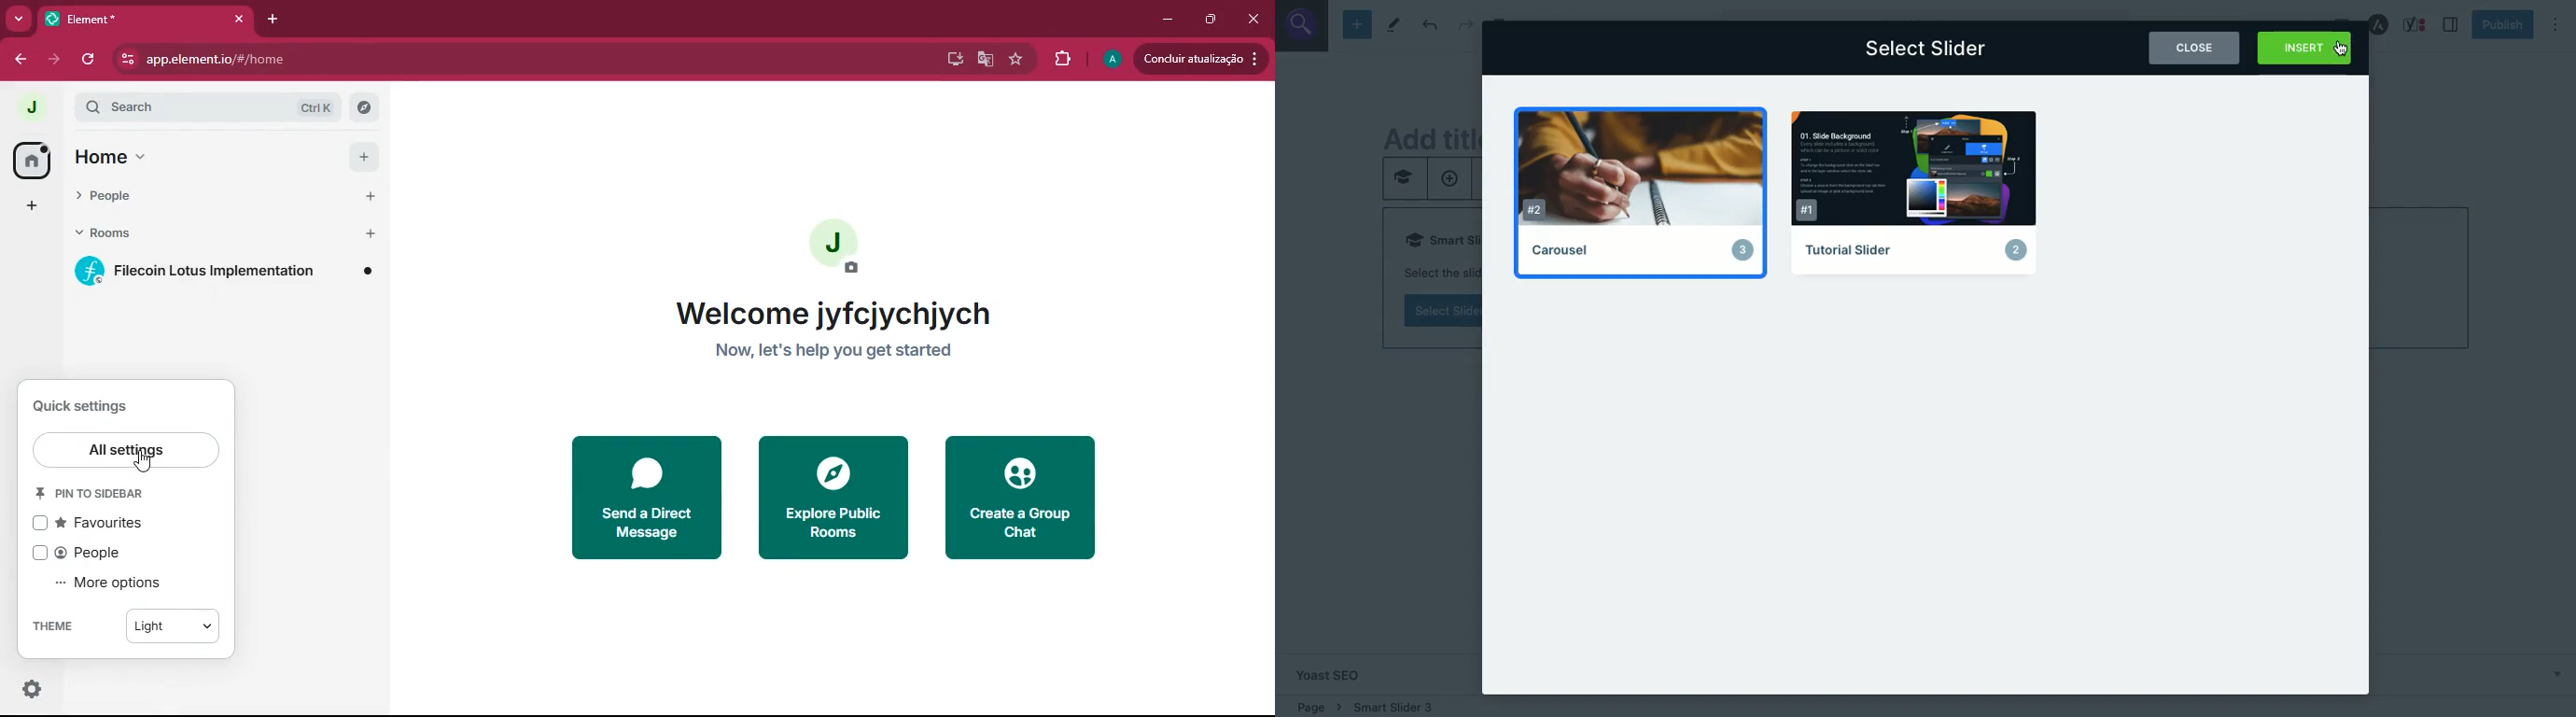 This screenshot has height=728, width=2576. Describe the element at coordinates (2379, 24) in the screenshot. I see `Astra` at that location.